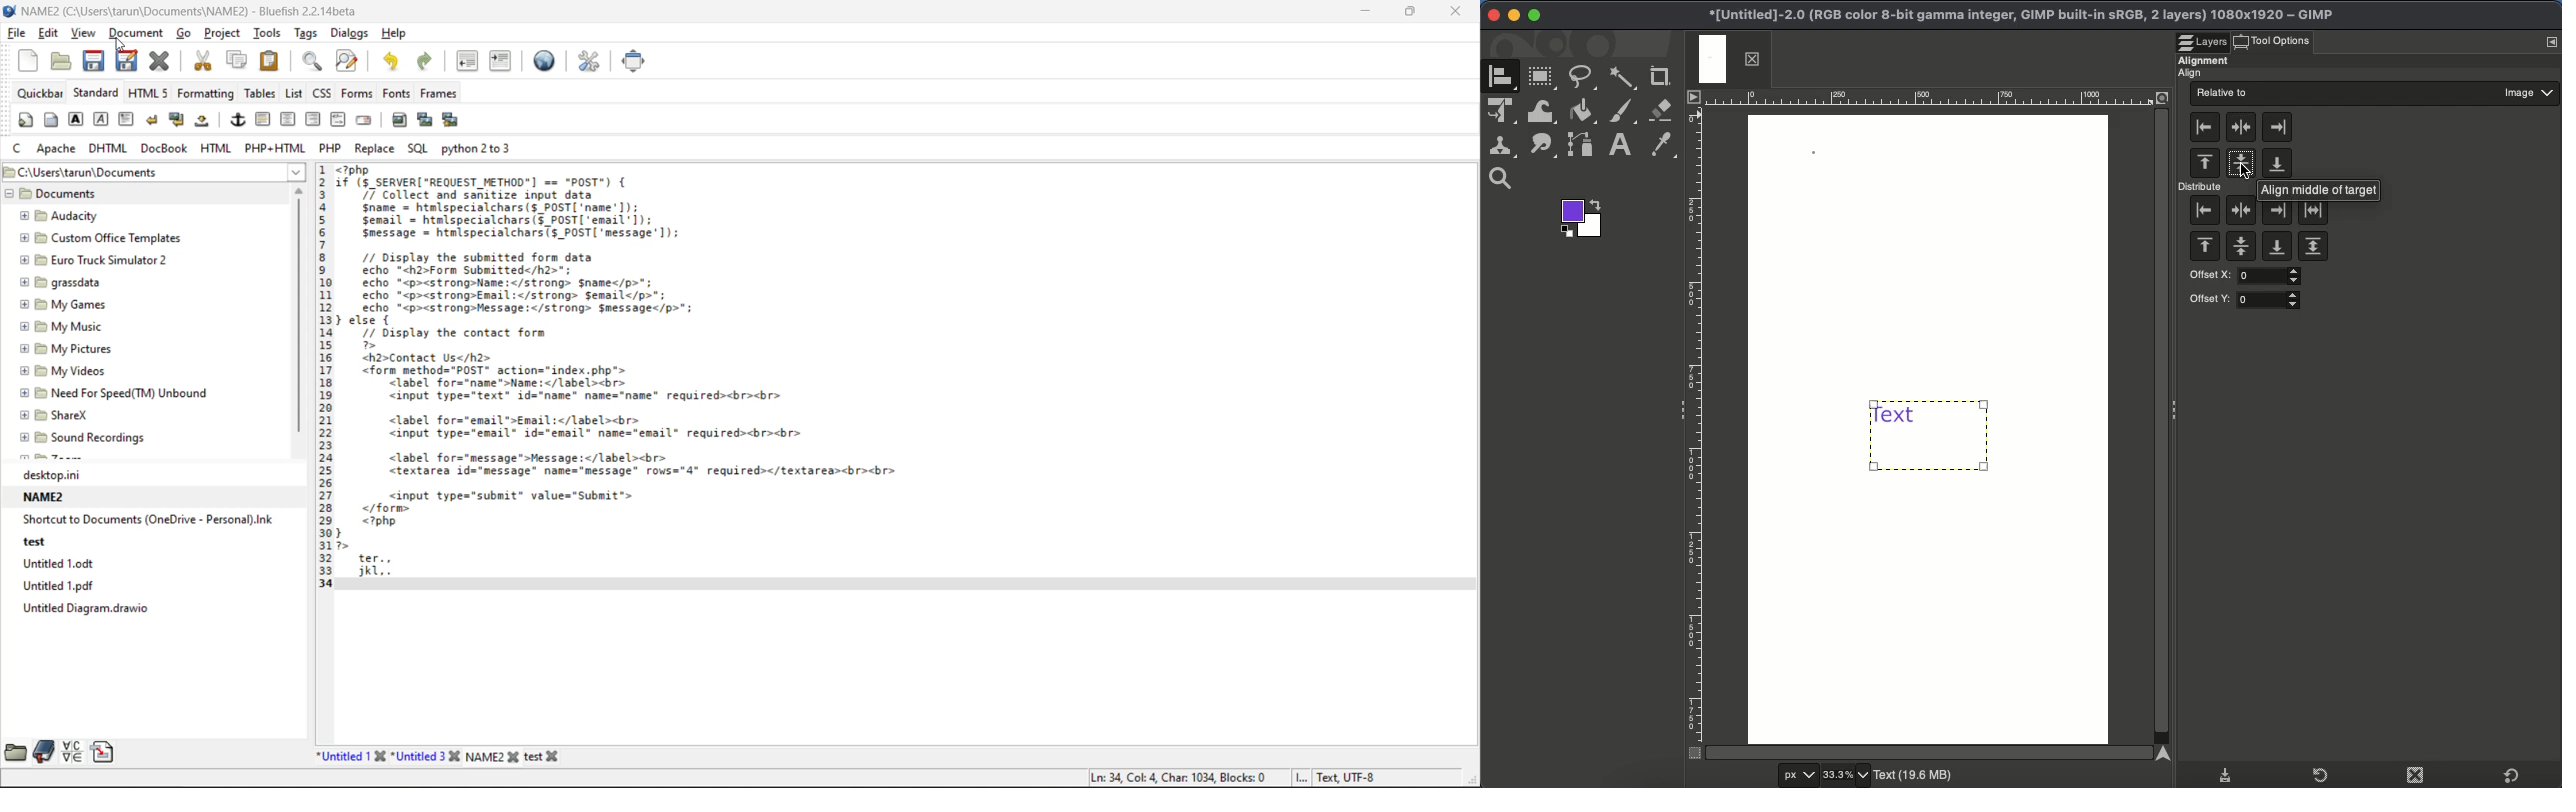 Image resolution: width=2576 pixels, height=812 pixels. What do you see at coordinates (438, 93) in the screenshot?
I see `frames` at bounding box center [438, 93].